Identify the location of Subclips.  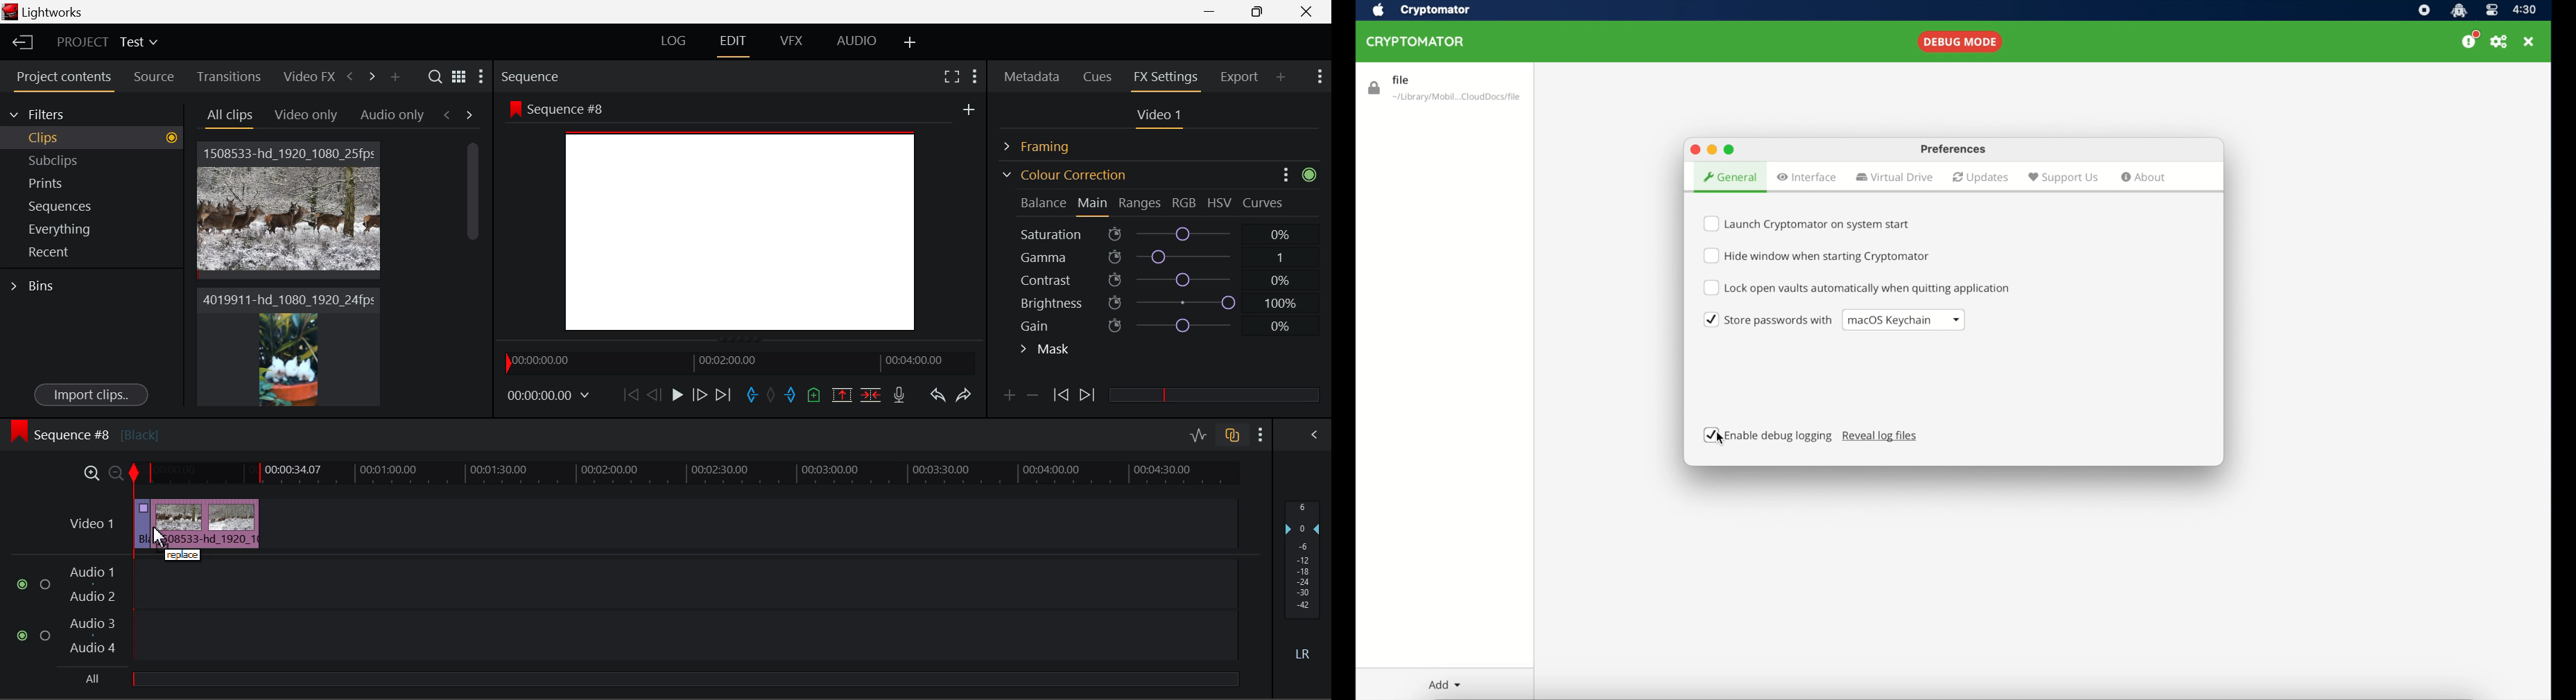
(67, 160).